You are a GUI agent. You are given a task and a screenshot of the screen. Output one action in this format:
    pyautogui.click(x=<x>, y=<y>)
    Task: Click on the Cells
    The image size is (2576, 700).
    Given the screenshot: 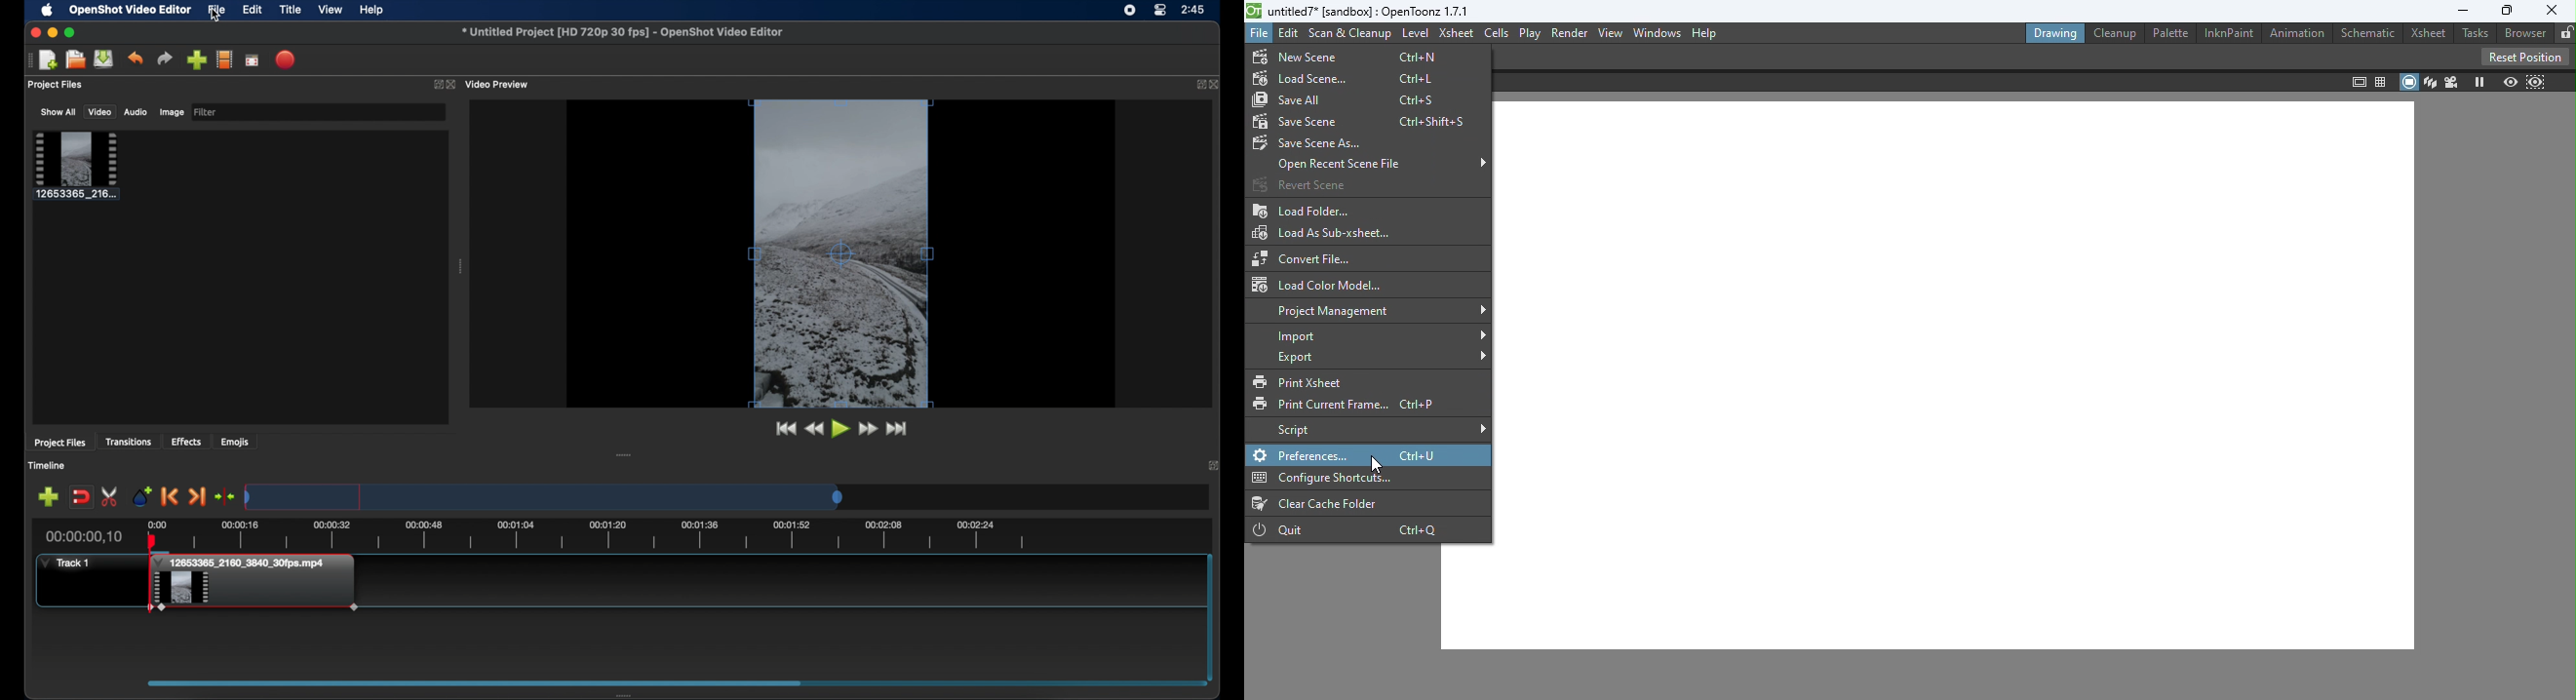 What is the action you would take?
    pyautogui.click(x=1499, y=34)
    